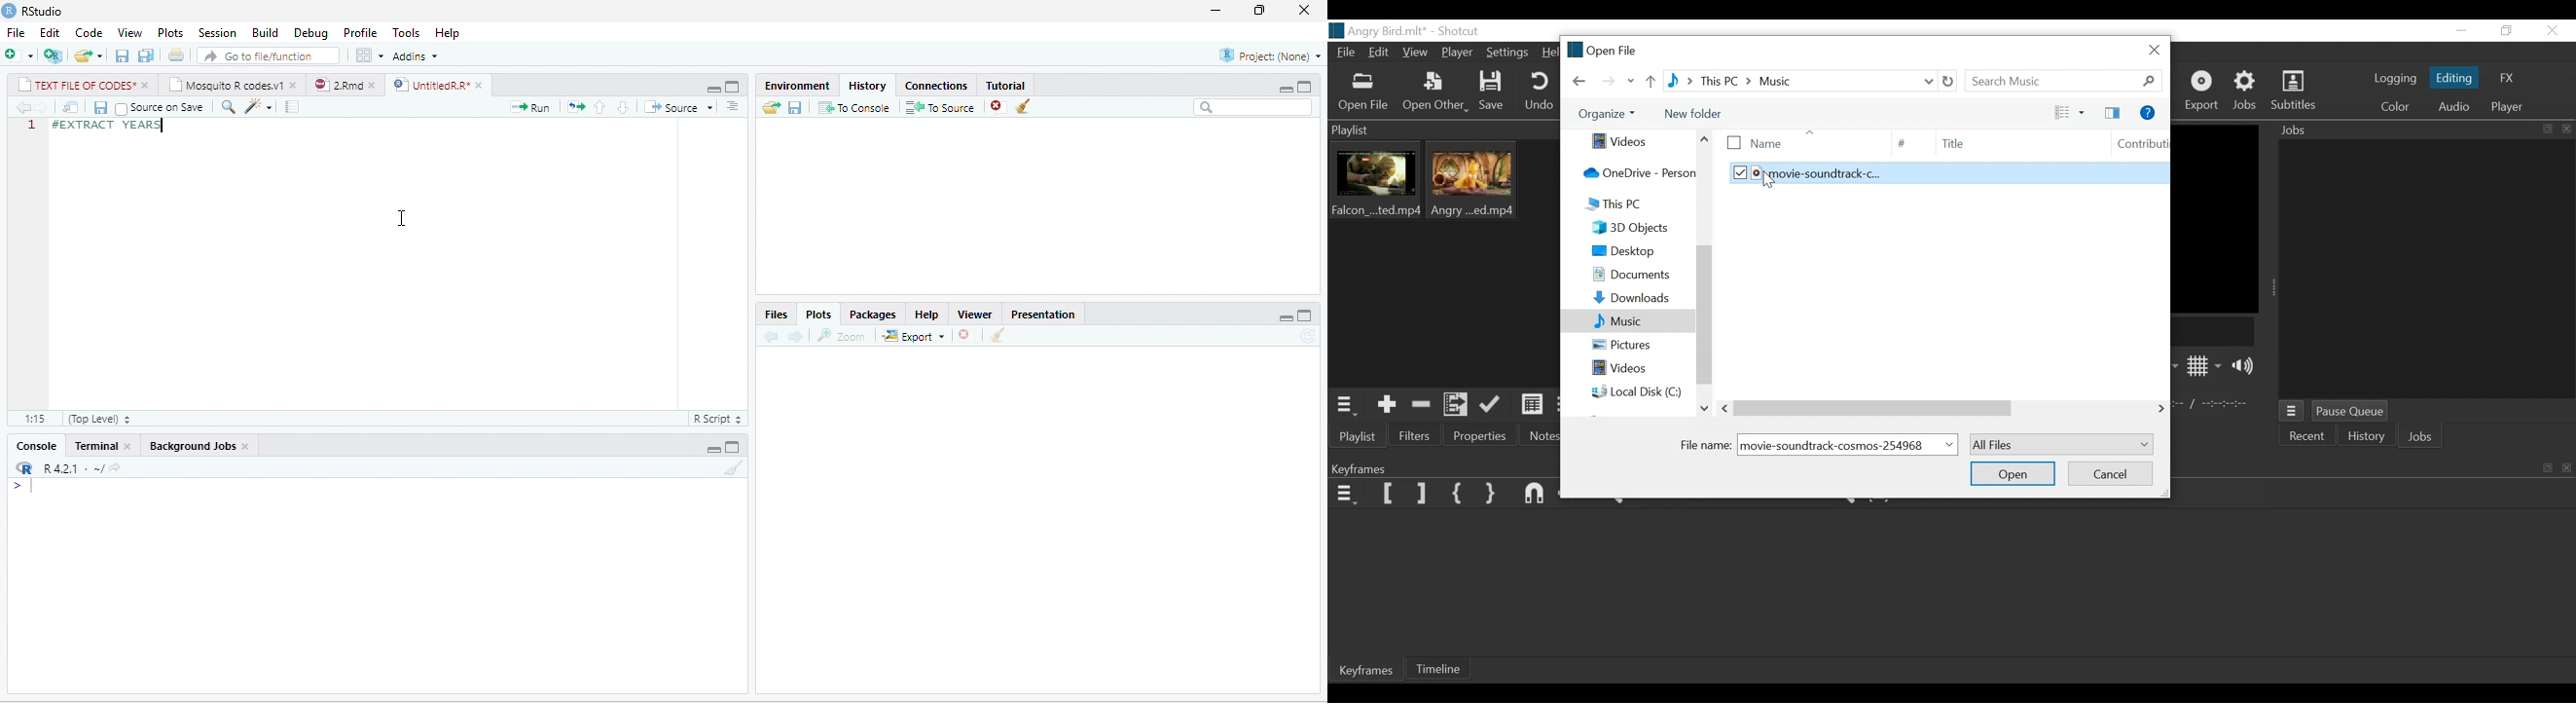 The width and height of the screenshot is (2576, 728). I want to click on File Path, so click(1802, 80).